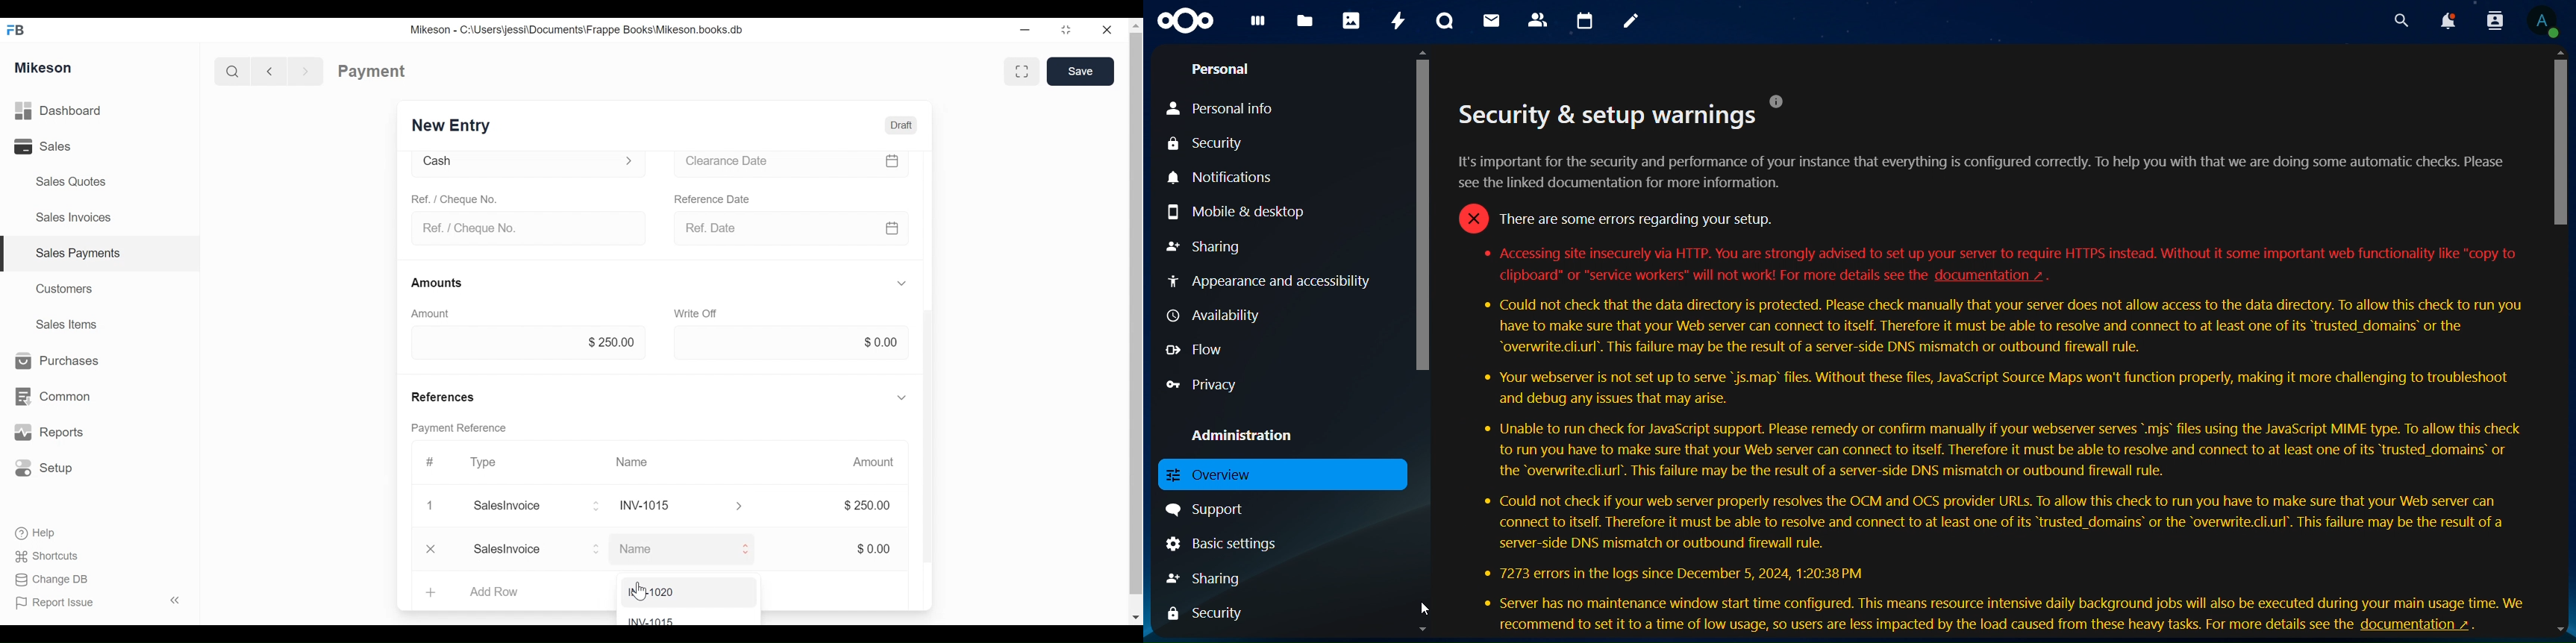 This screenshot has height=644, width=2576. What do you see at coordinates (59, 391) in the screenshot?
I see `Common` at bounding box center [59, 391].